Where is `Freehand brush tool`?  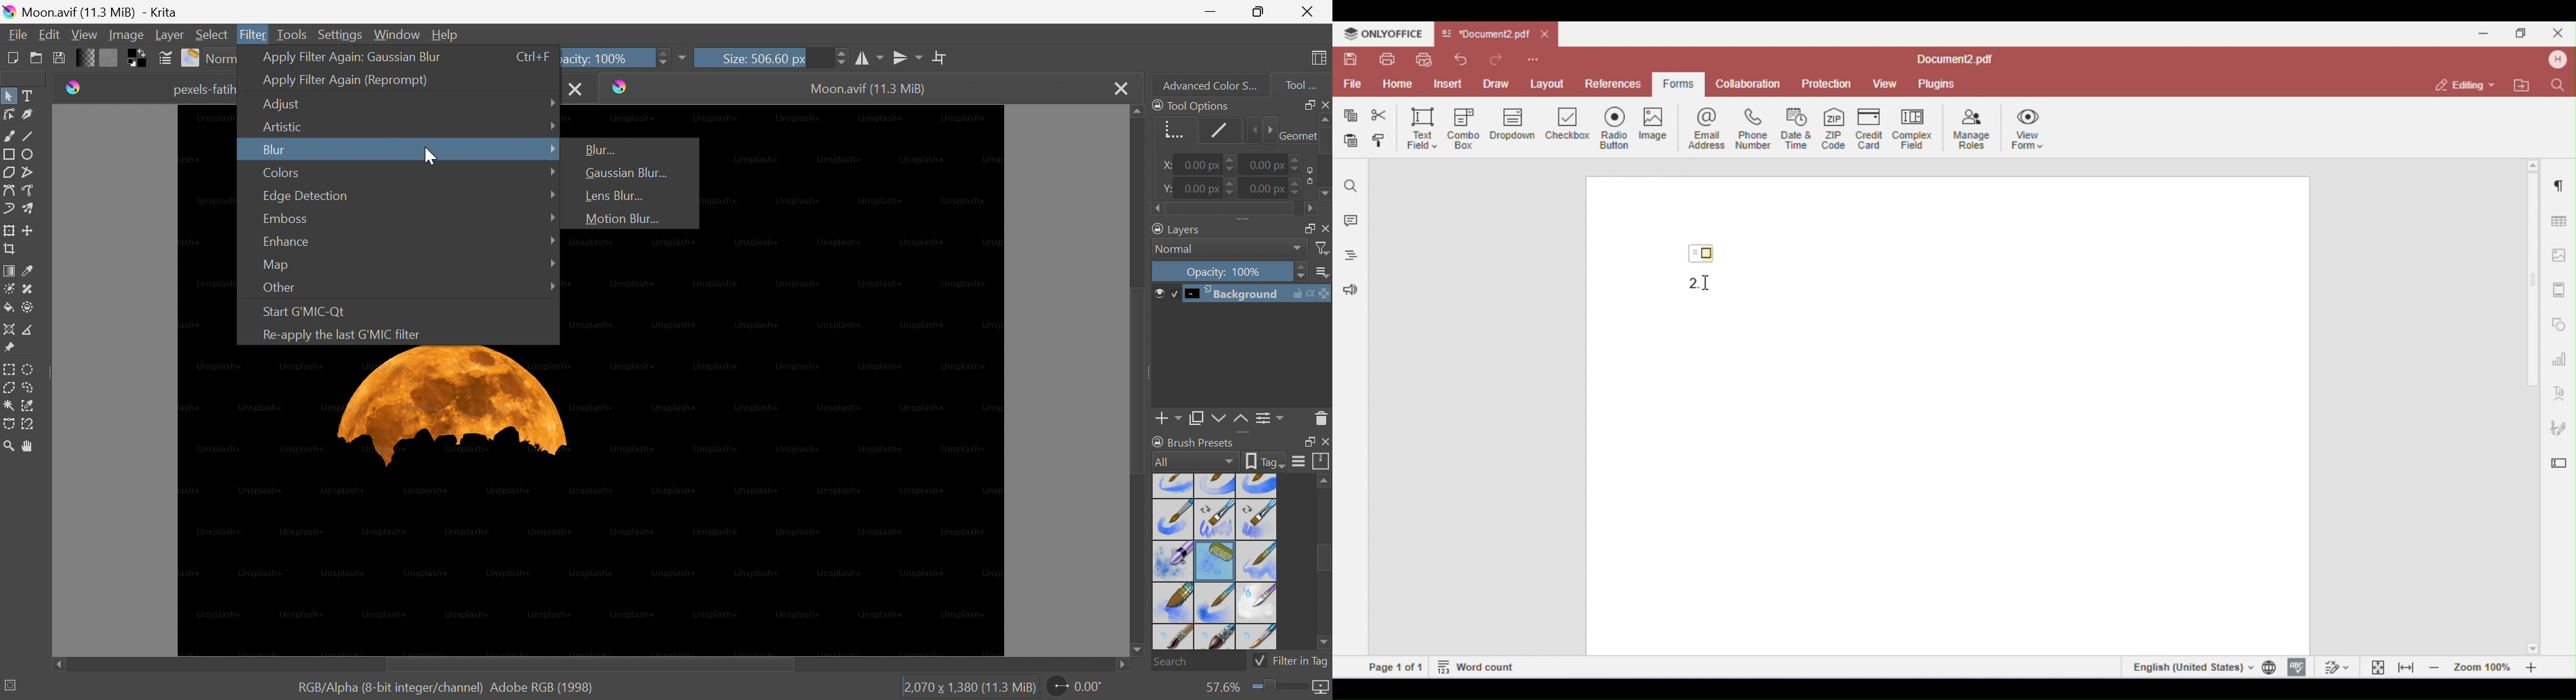
Freehand brush tool is located at coordinates (10, 135).